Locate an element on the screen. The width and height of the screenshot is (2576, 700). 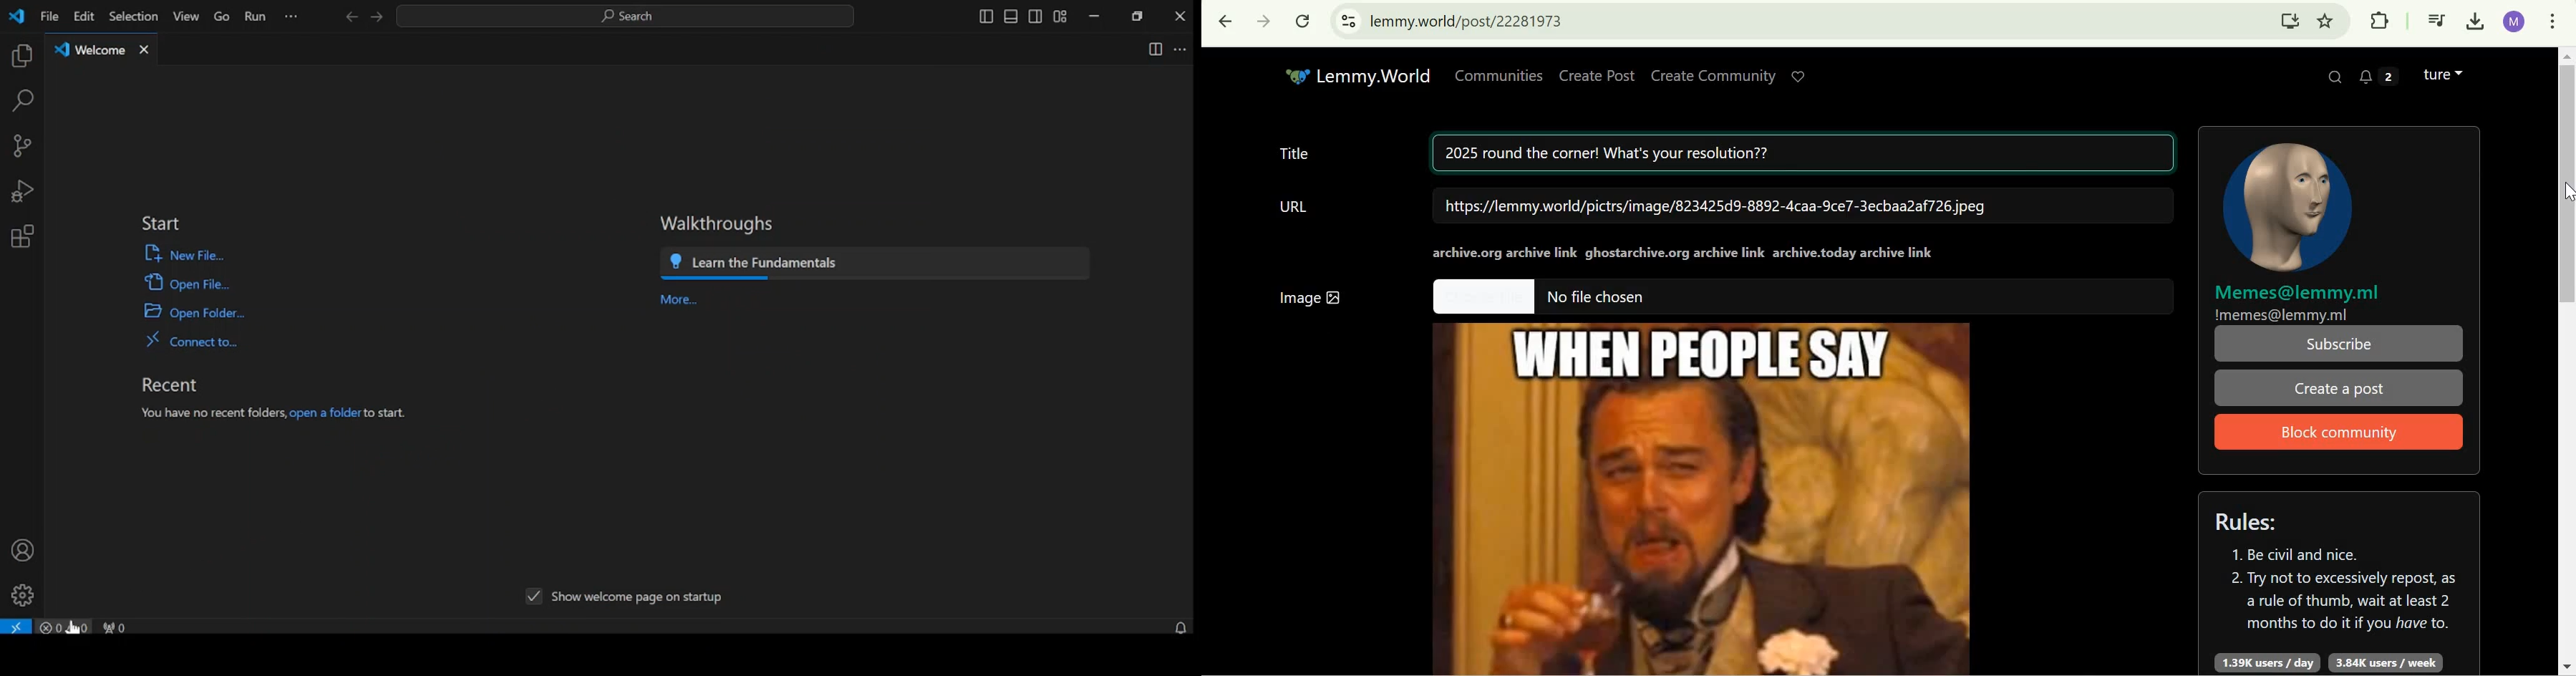
3.84K users/week is located at coordinates (2384, 663).